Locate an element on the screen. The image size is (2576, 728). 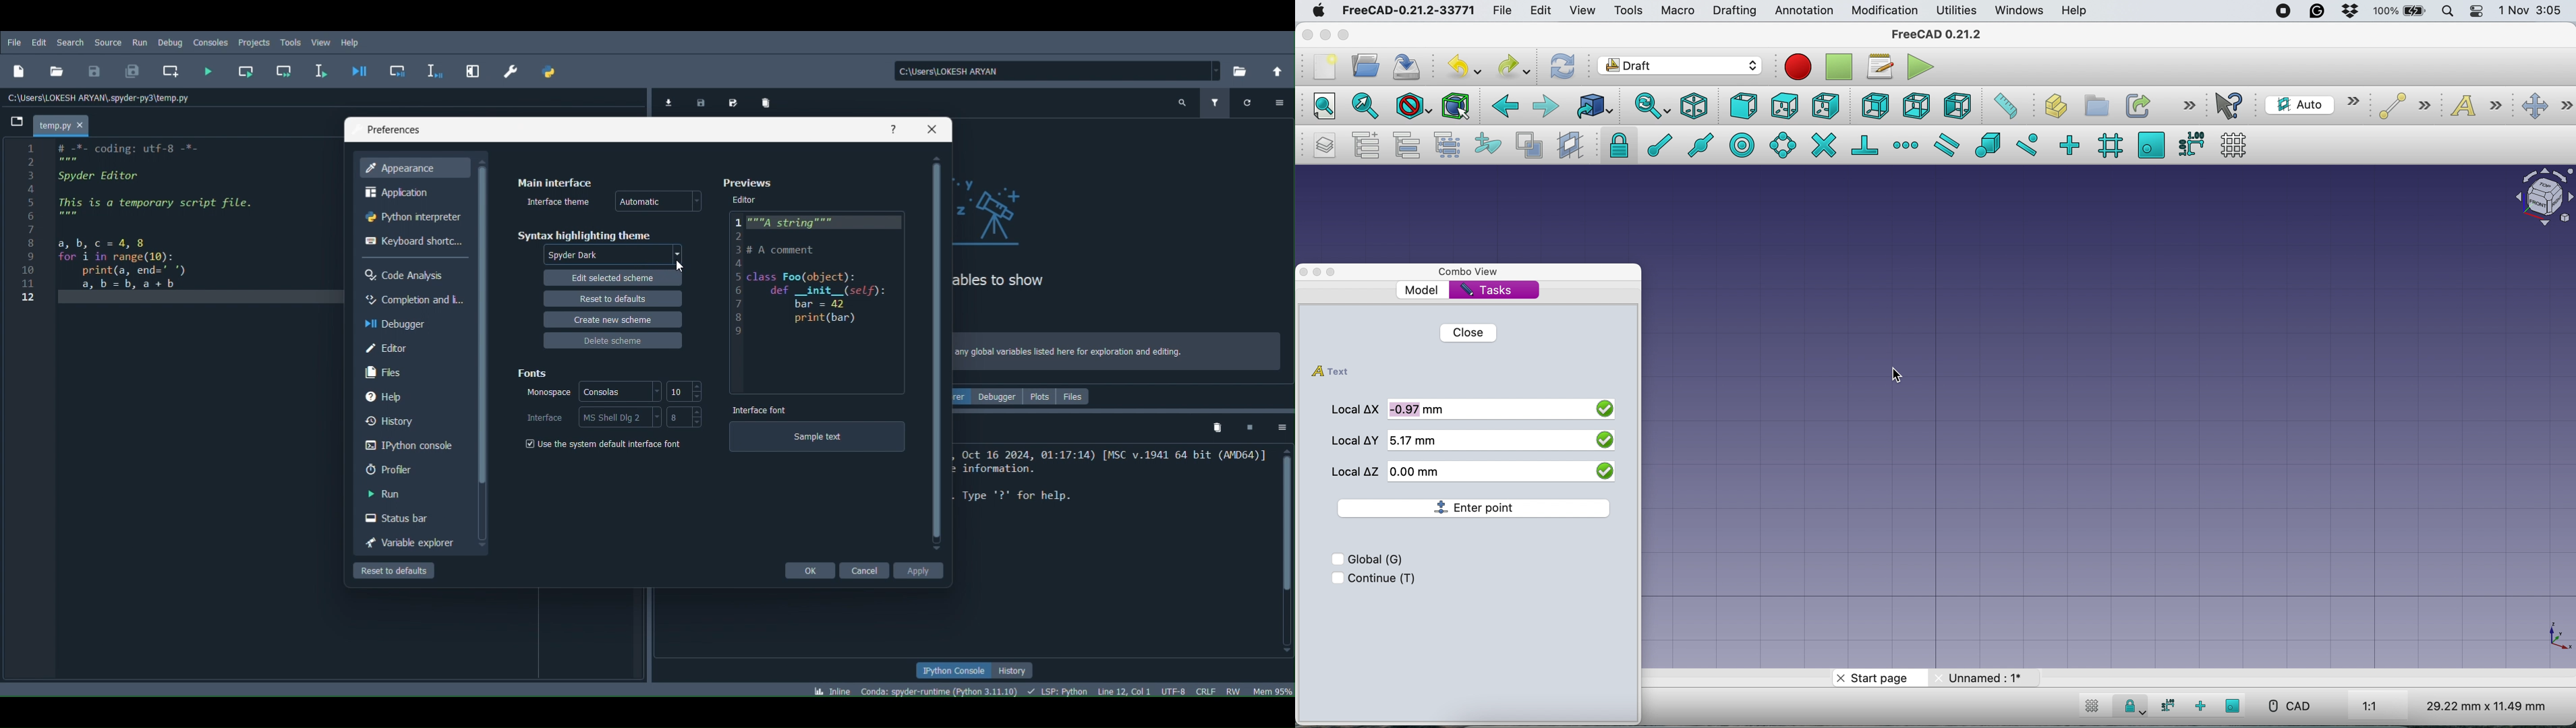
refresh is located at coordinates (1561, 65).